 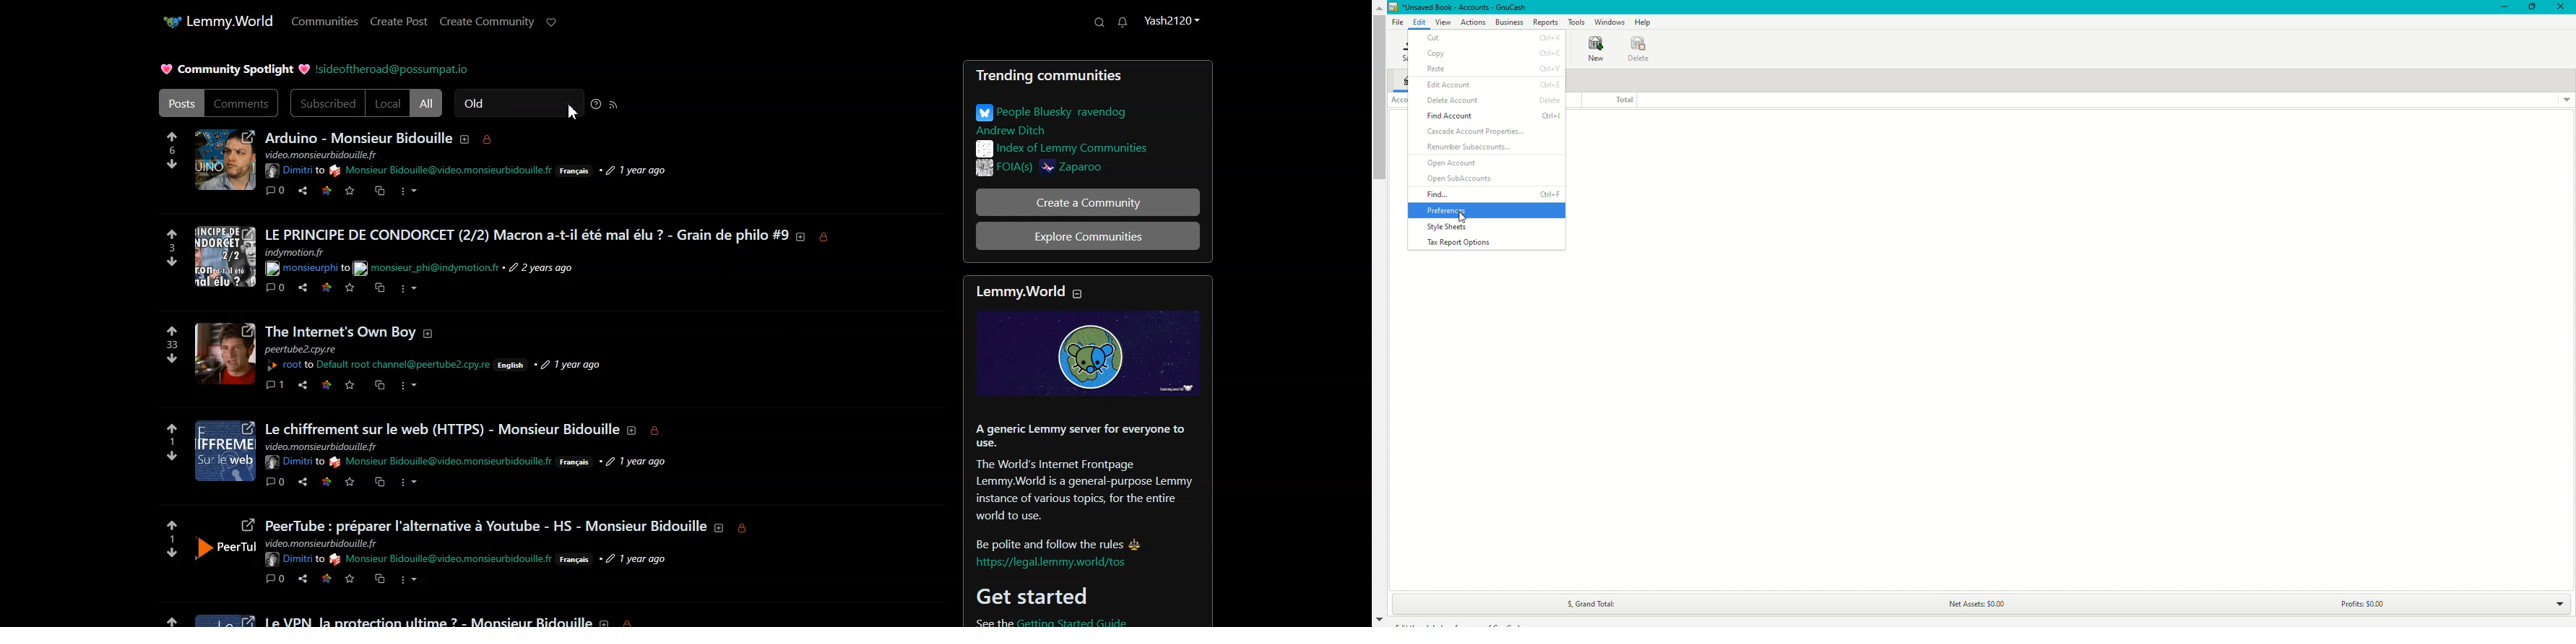 What do you see at coordinates (440, 171) in the screenshot?
I see `text` at bounding box center [440, 171].